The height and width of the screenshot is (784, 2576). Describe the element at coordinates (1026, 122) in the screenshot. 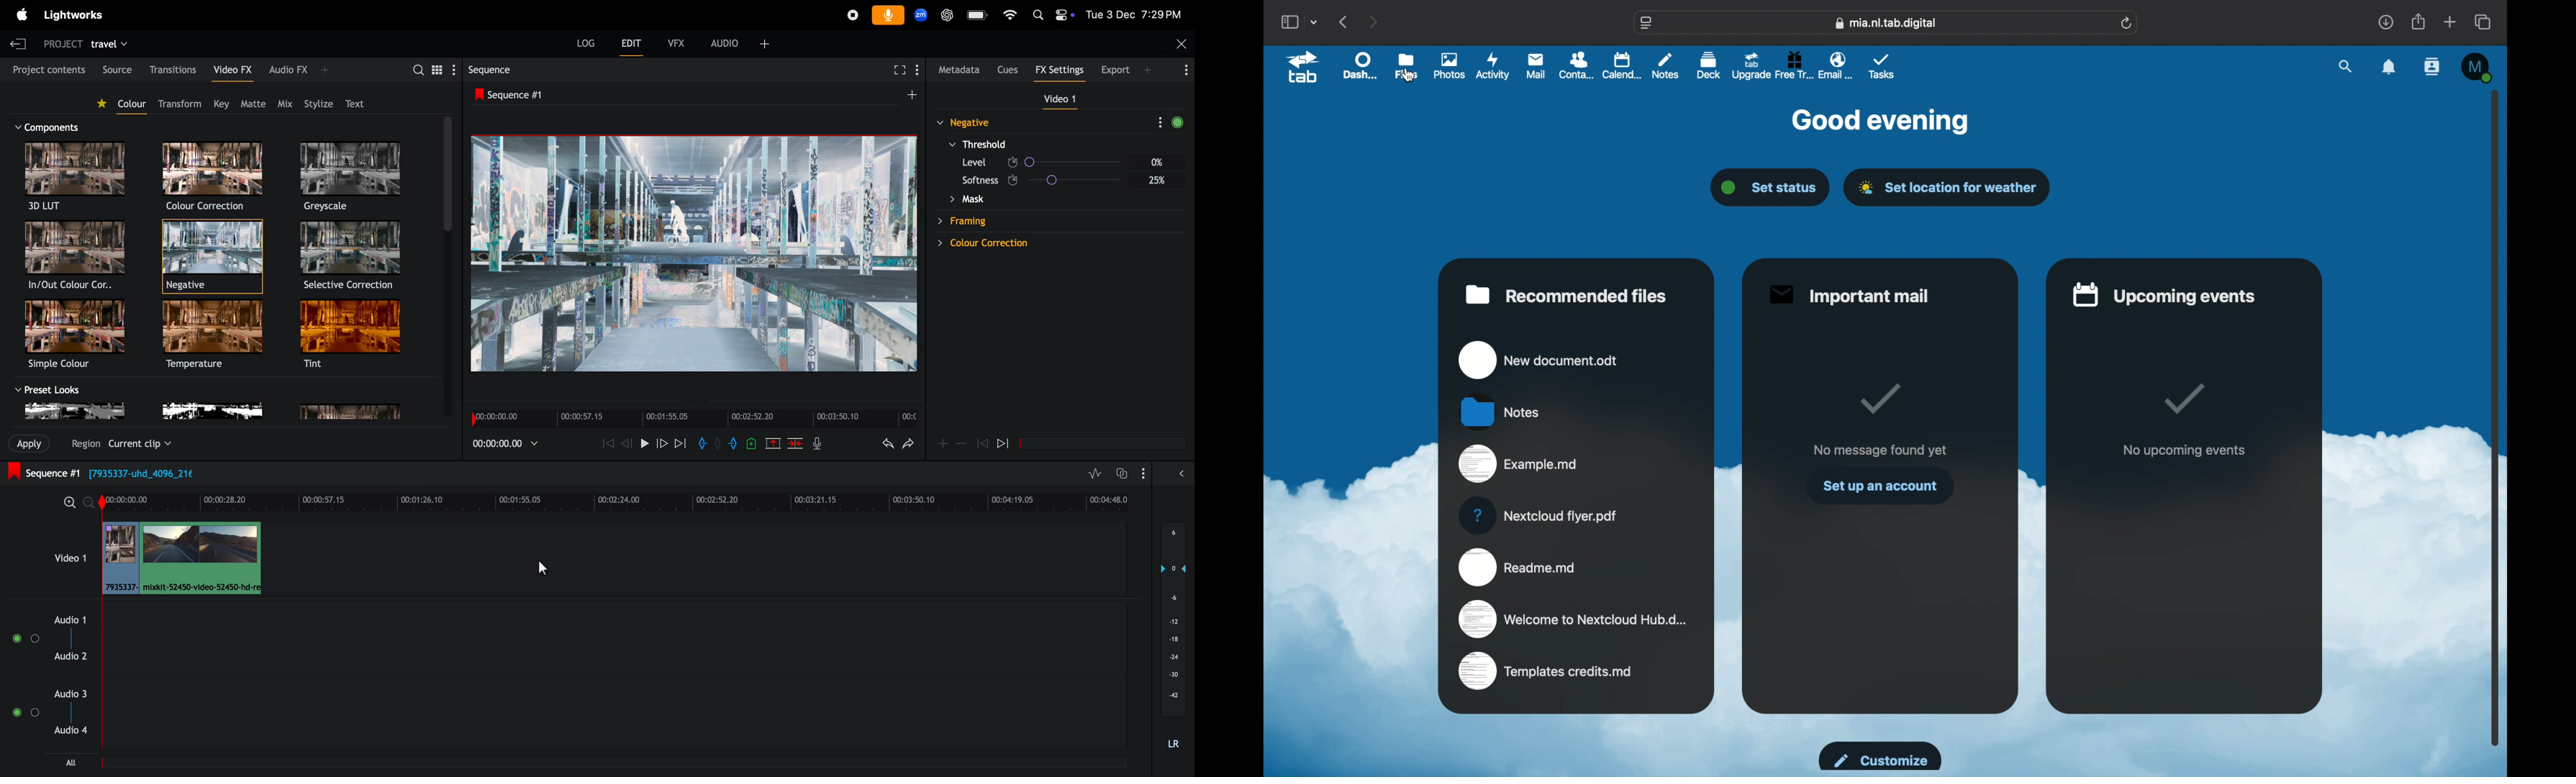

I see `framing` at that location.